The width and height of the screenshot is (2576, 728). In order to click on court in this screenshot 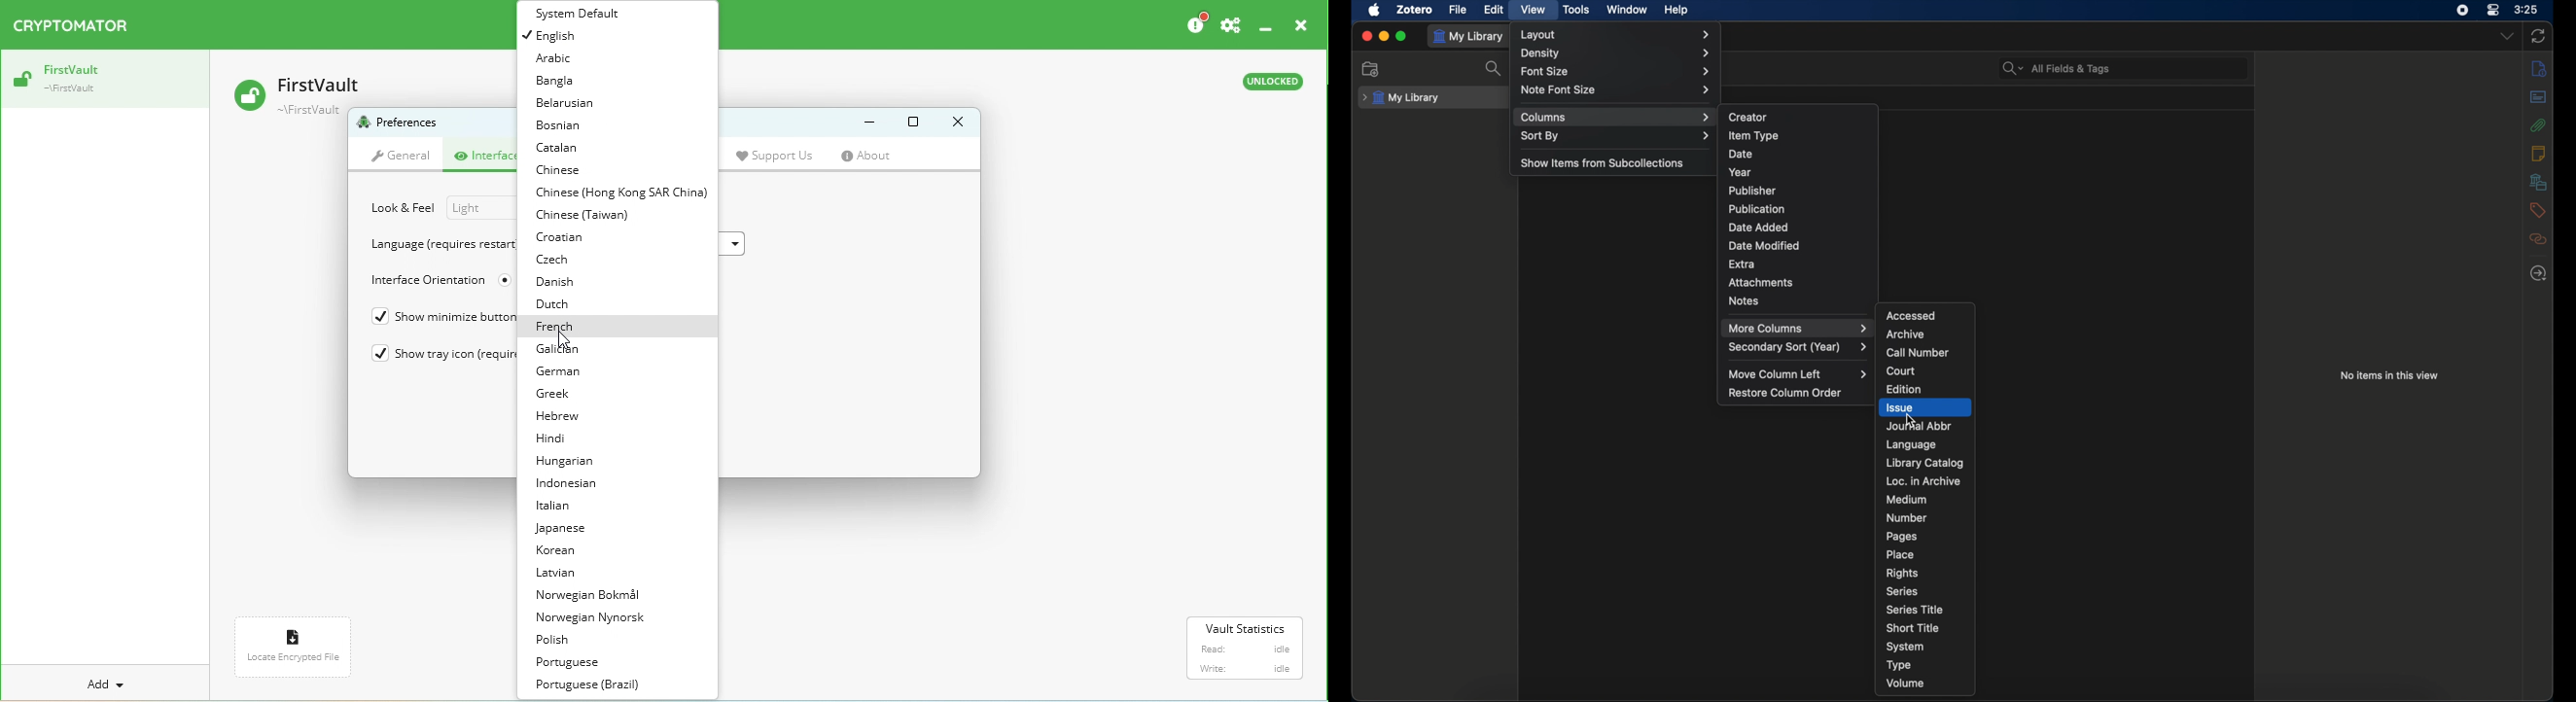, I will do `click(1901, 370)`.